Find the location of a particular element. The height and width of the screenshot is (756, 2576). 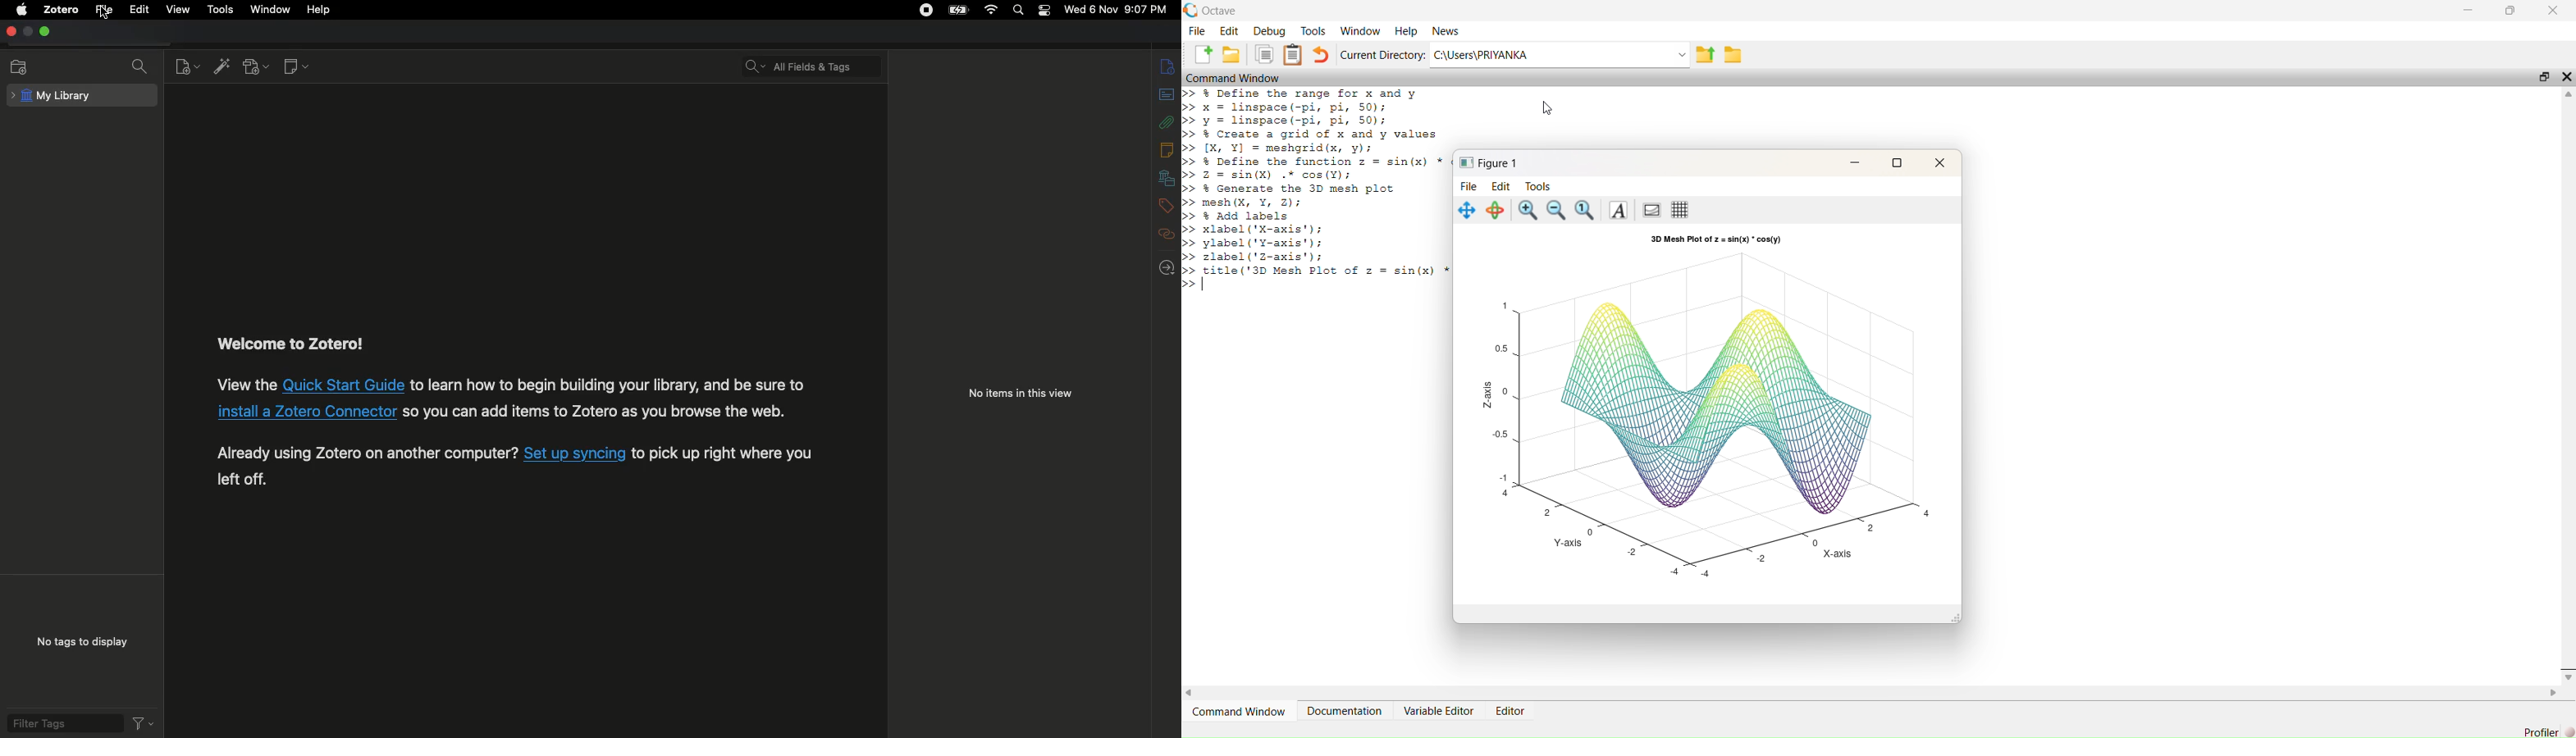

Quick Start Guide is located at coordinates (344, 385).